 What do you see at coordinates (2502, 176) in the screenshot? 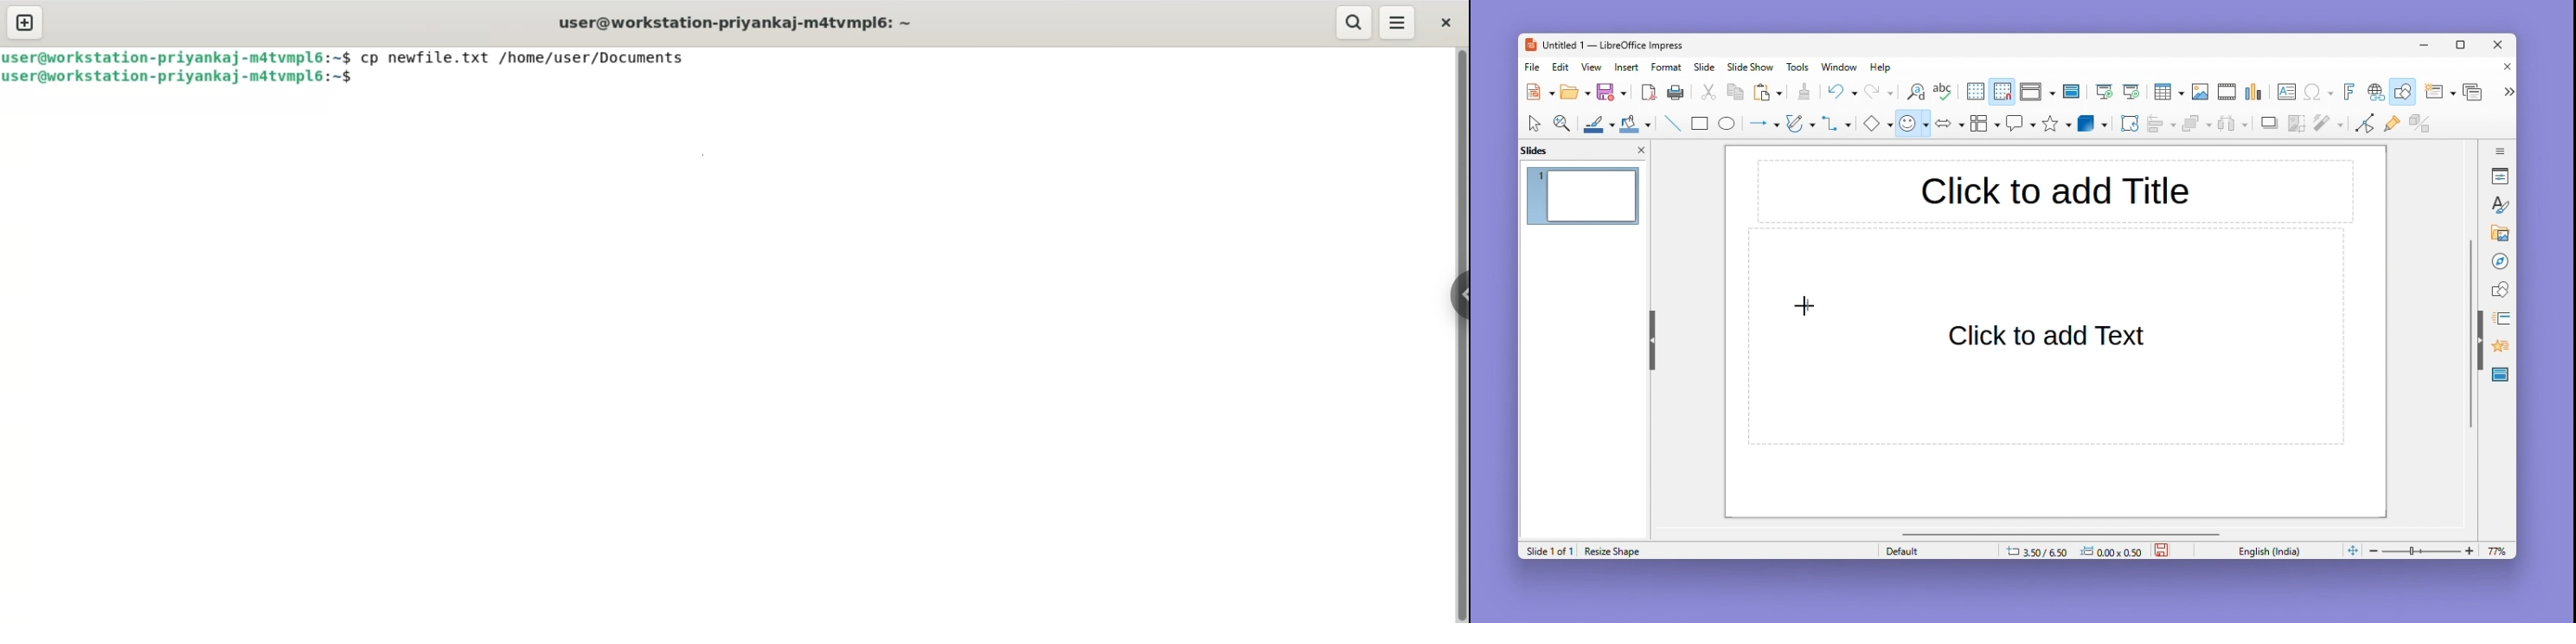
I see `Properties` at bounding box center [2502, 176].